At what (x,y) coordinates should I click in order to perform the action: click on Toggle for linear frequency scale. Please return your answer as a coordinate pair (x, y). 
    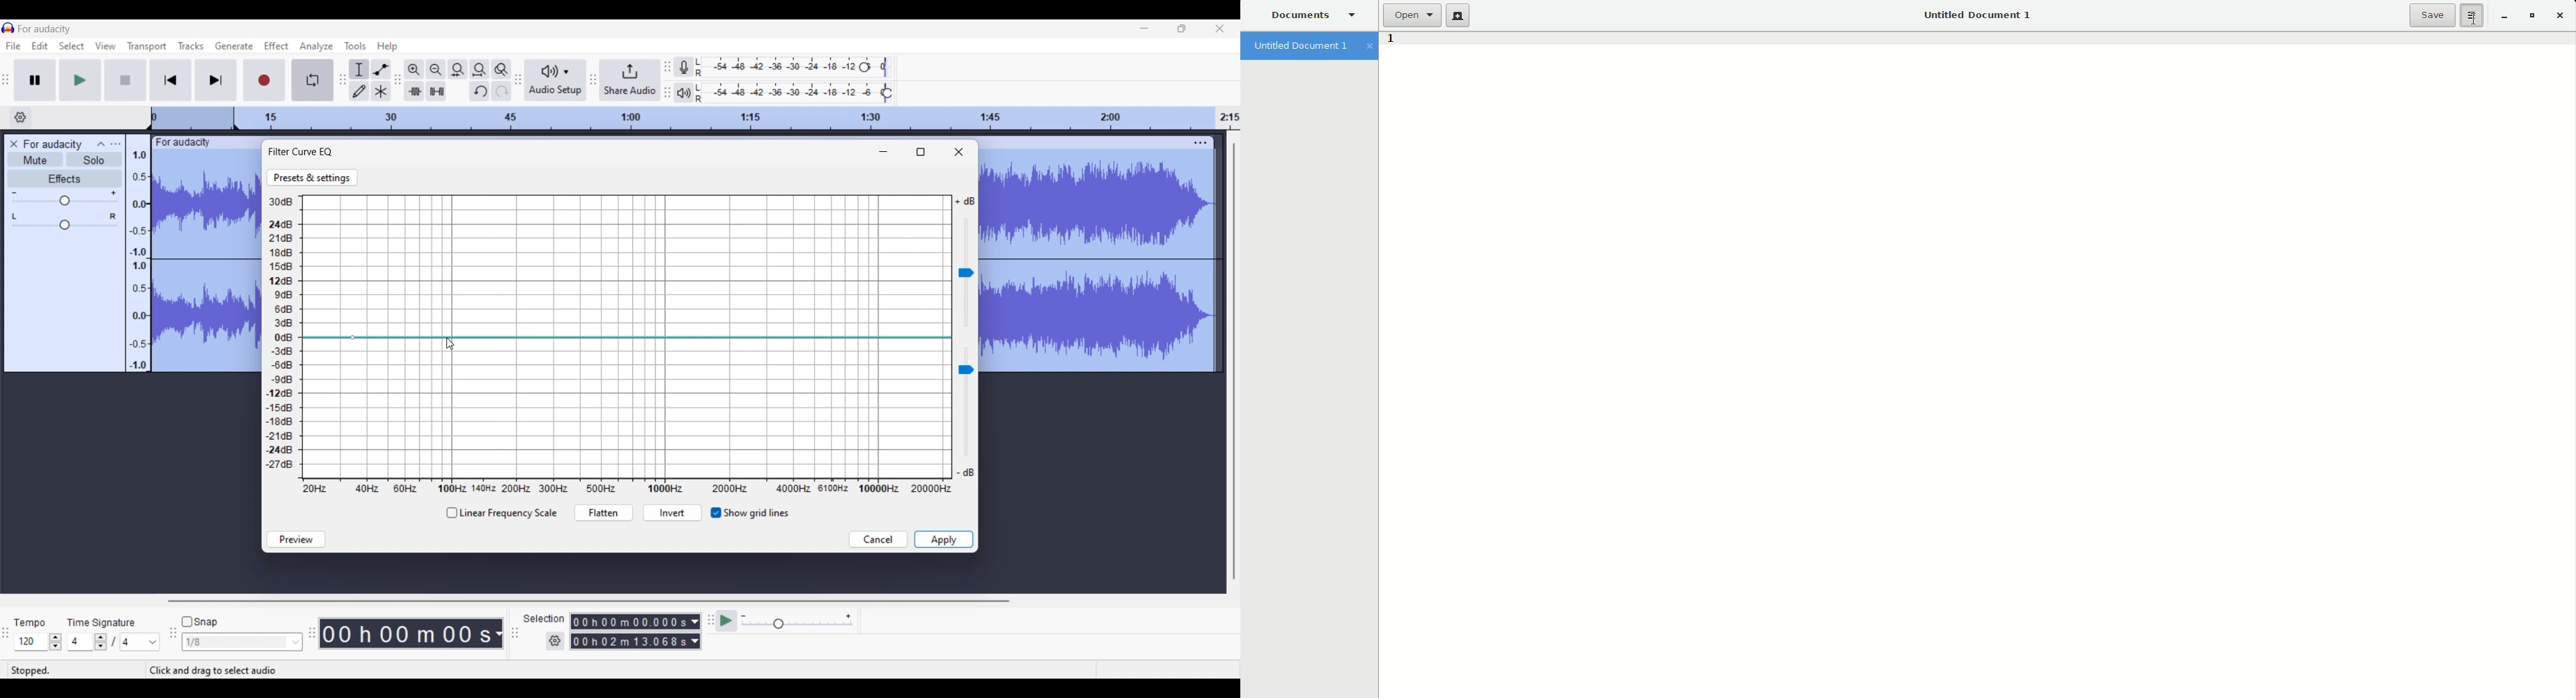
    Looking at the image, I should click on (501, 513).